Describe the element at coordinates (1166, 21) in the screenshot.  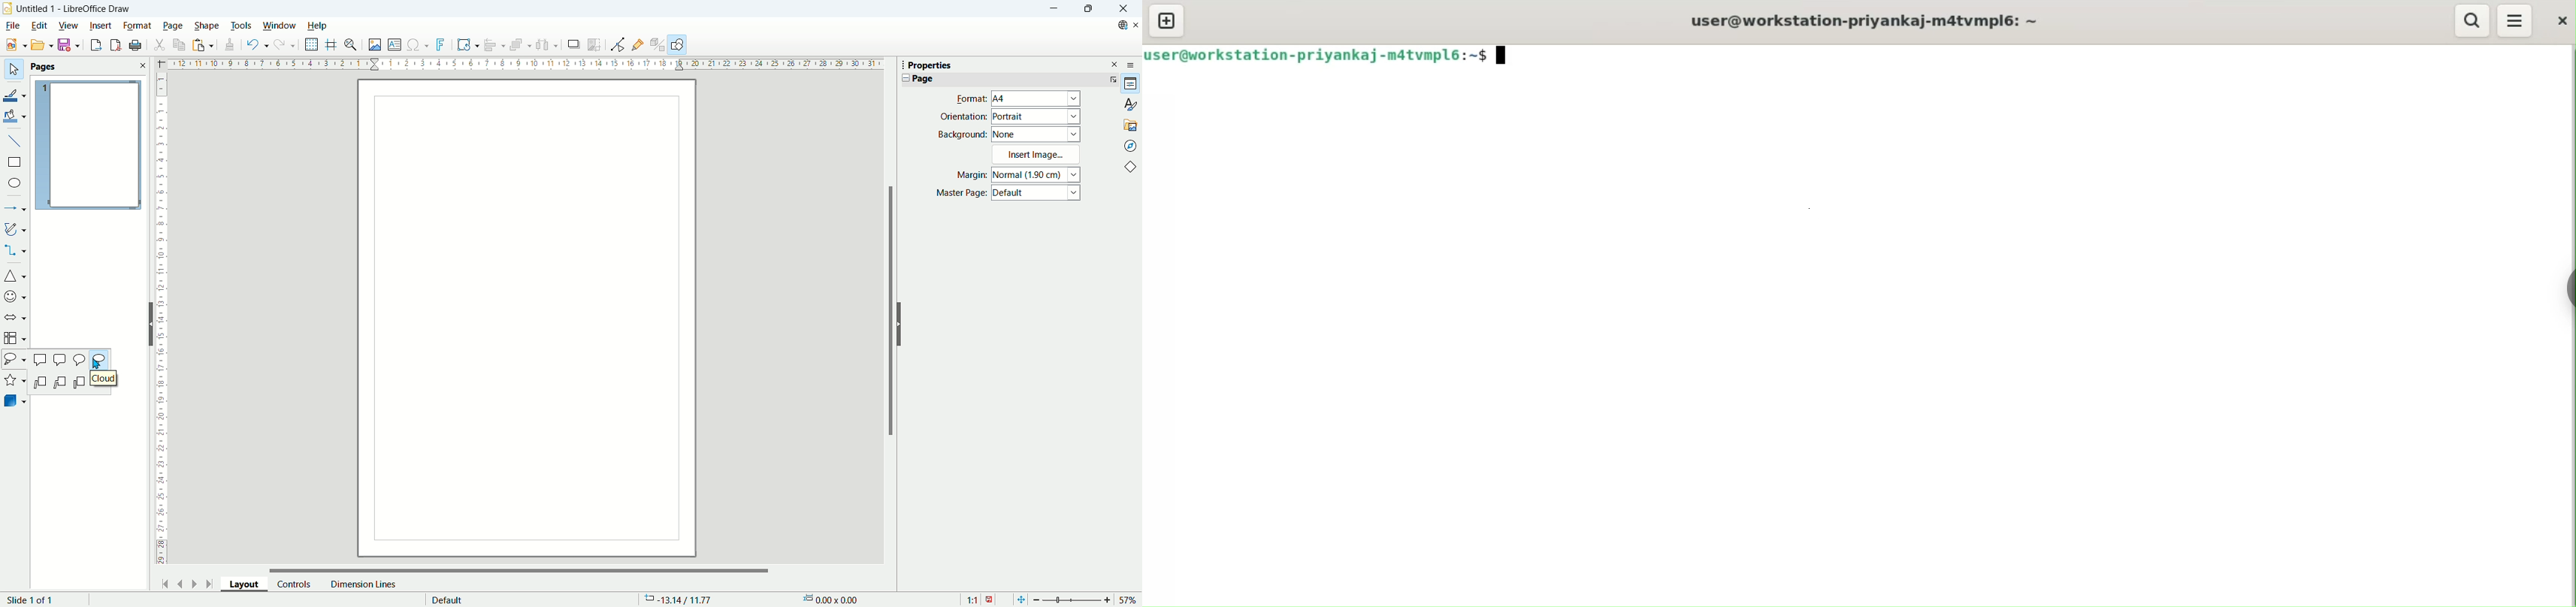
I see `new tab` at that location.